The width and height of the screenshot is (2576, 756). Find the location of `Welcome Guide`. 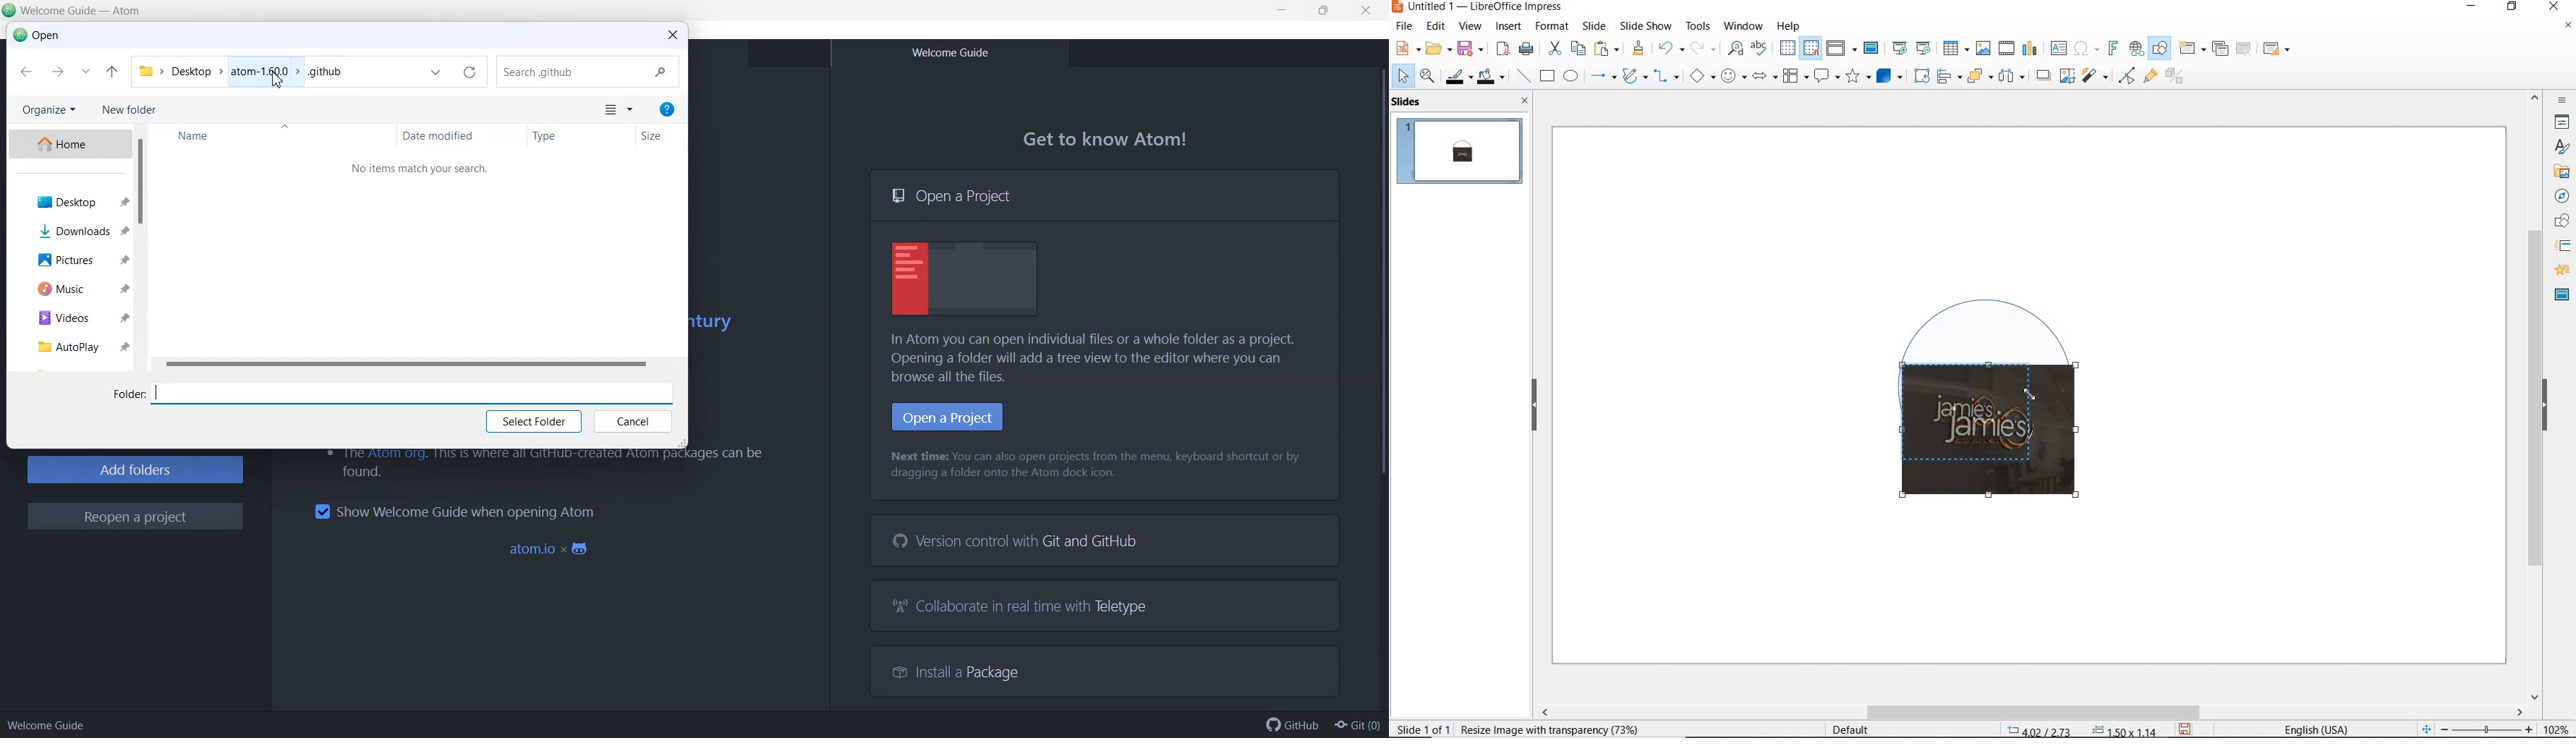

Welcome Guide is located at coordinates (949, 53).